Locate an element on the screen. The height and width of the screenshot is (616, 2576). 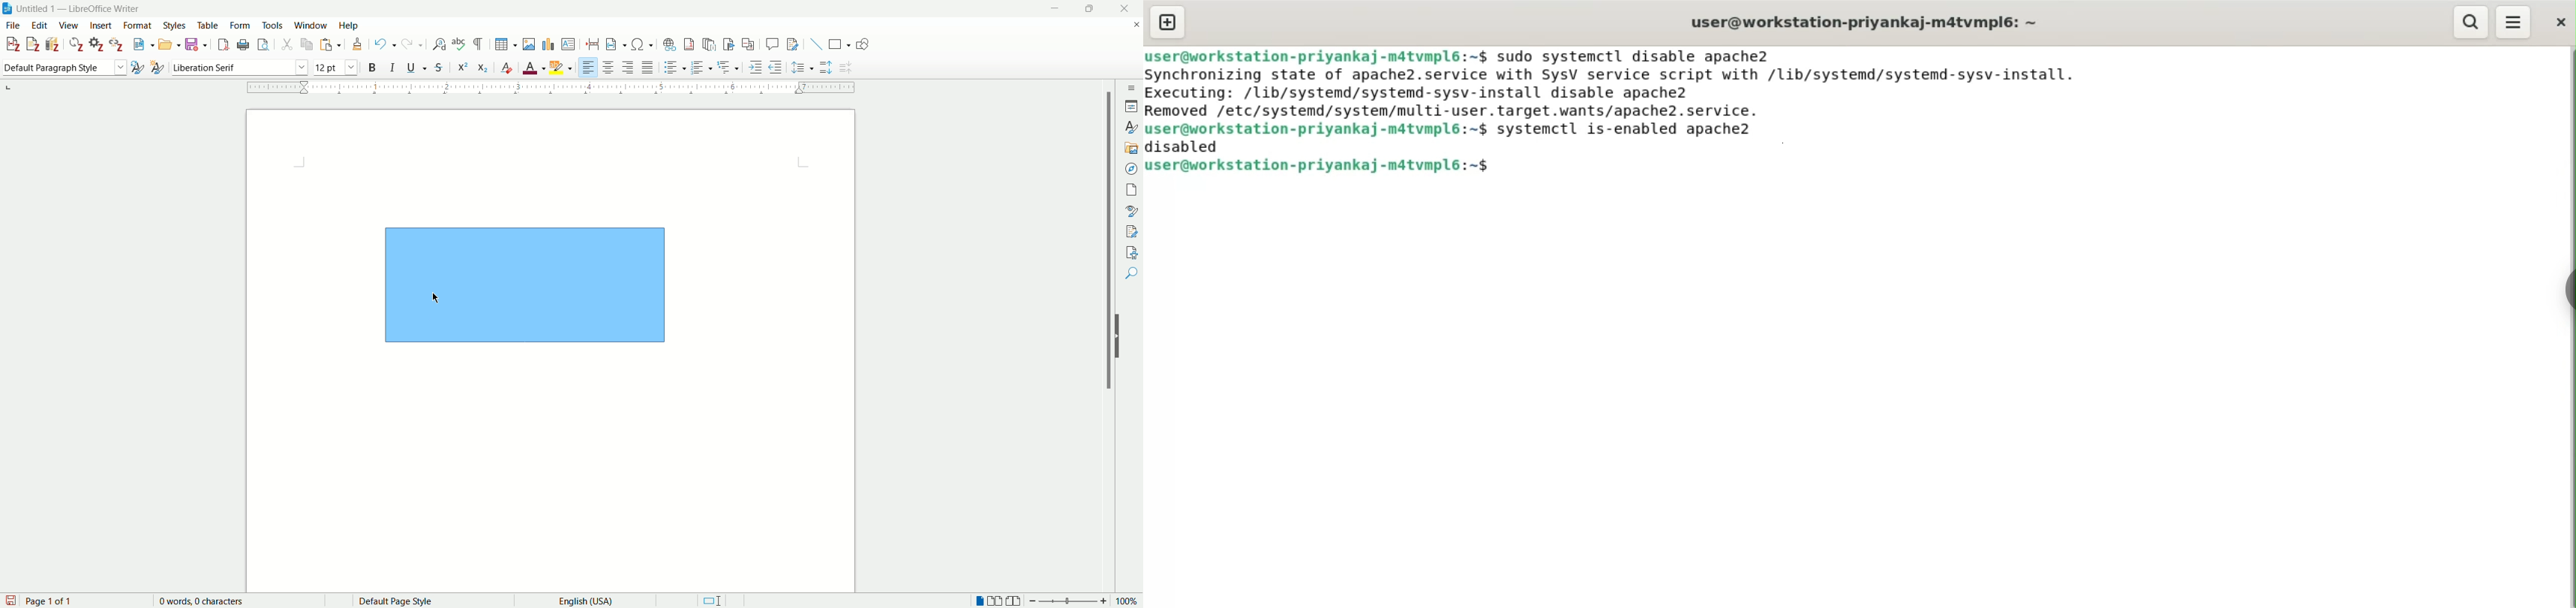
check spelling is located at coordinates (460, 44).